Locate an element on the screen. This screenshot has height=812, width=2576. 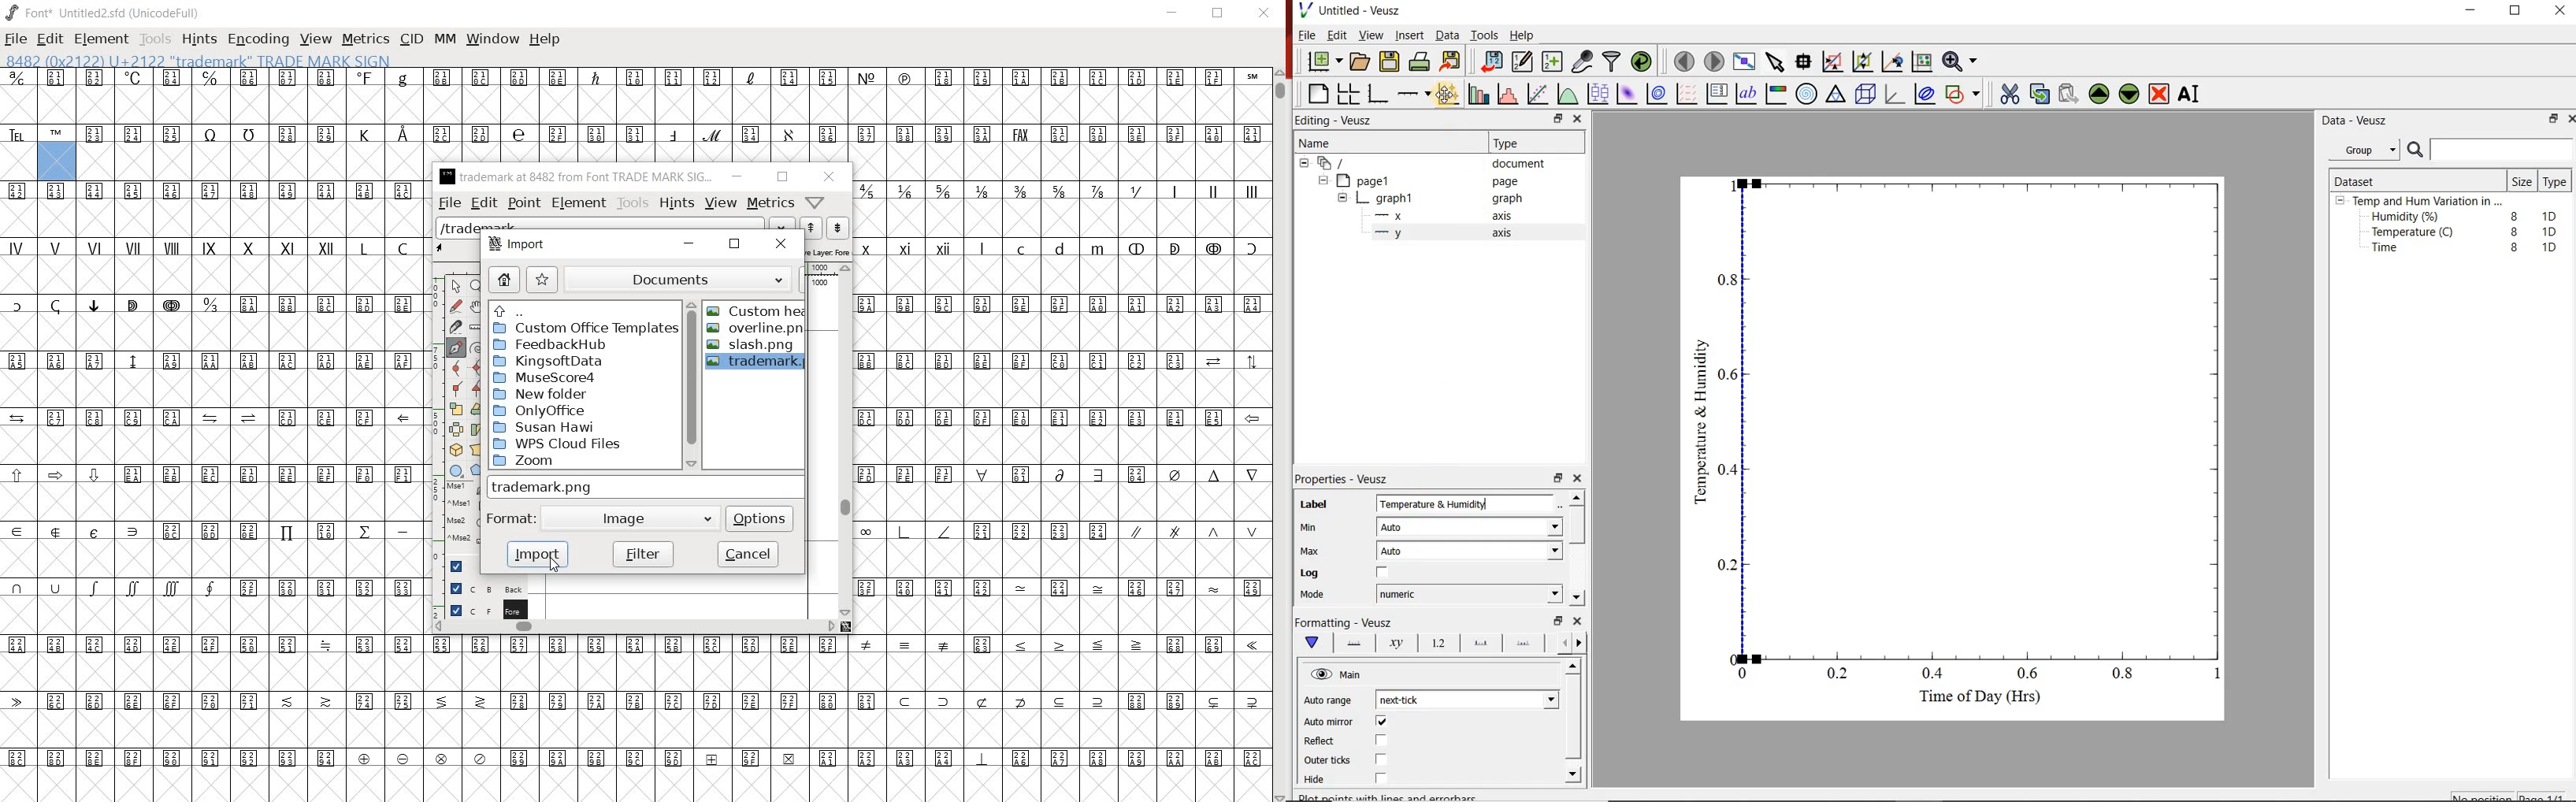
Dataset is located at coordinates (2361, 179).